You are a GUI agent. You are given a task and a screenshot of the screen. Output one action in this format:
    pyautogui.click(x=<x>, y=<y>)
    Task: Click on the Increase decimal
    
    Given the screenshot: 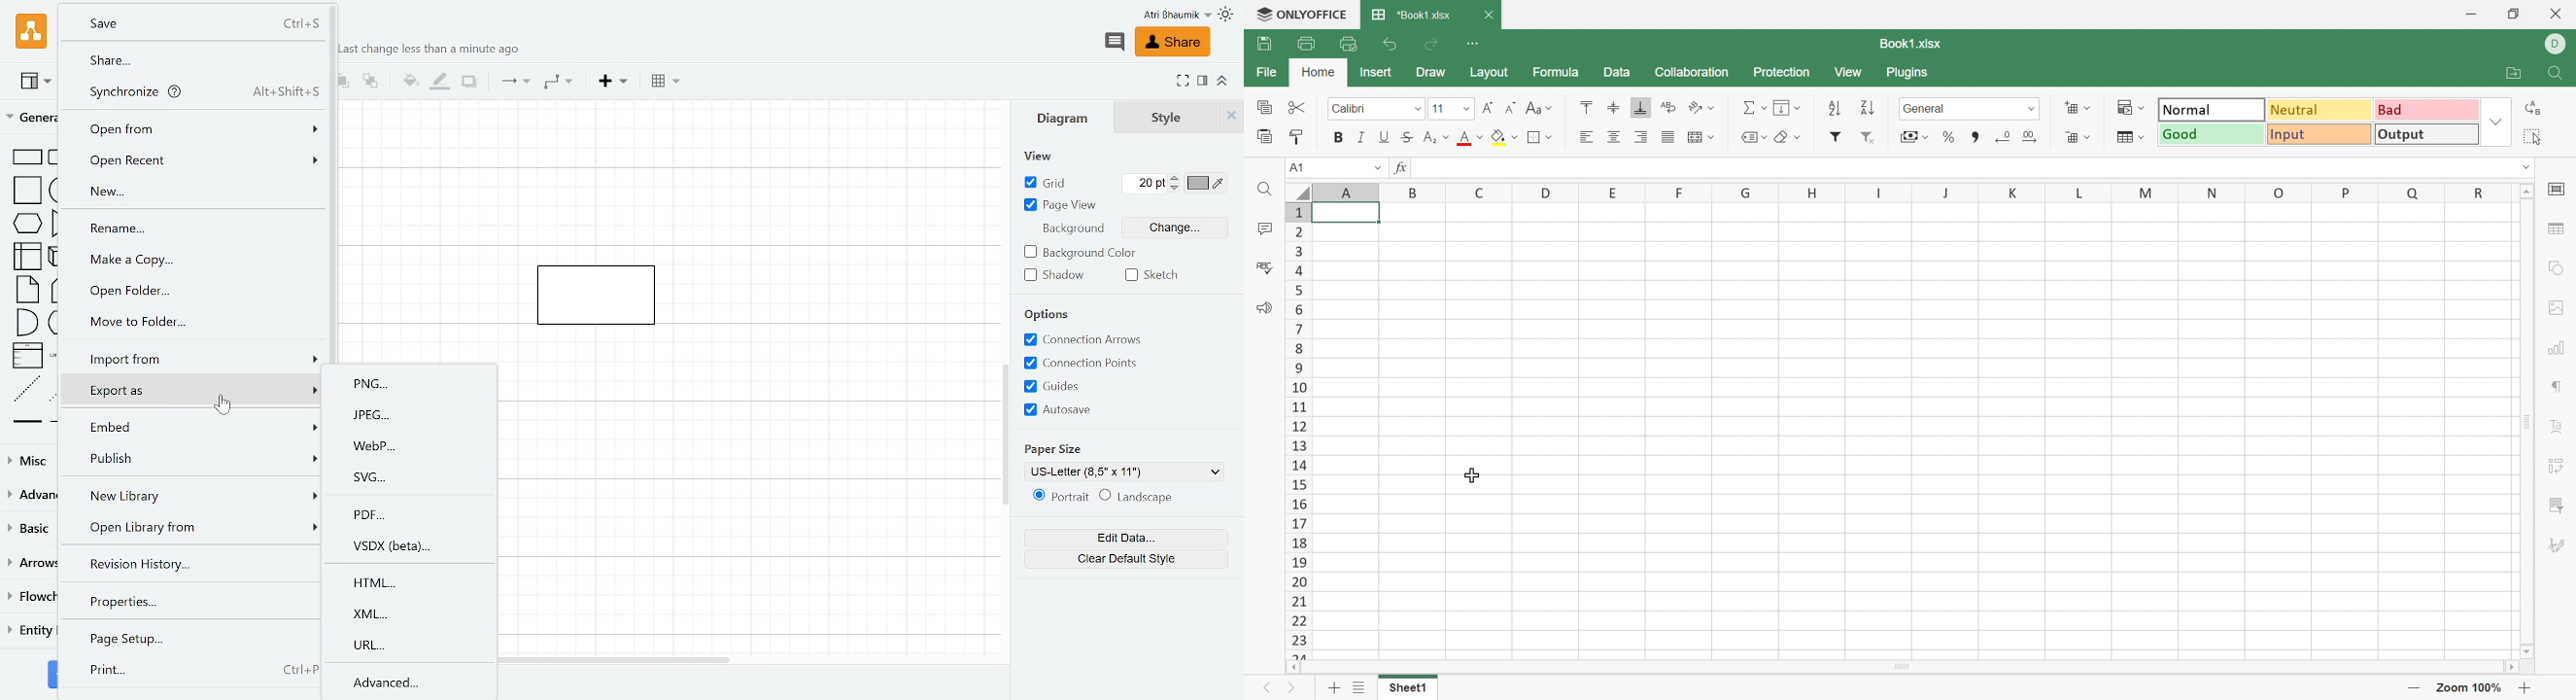 What is the action you would take?
    pyautogui.click(x=2031, y=138)
    